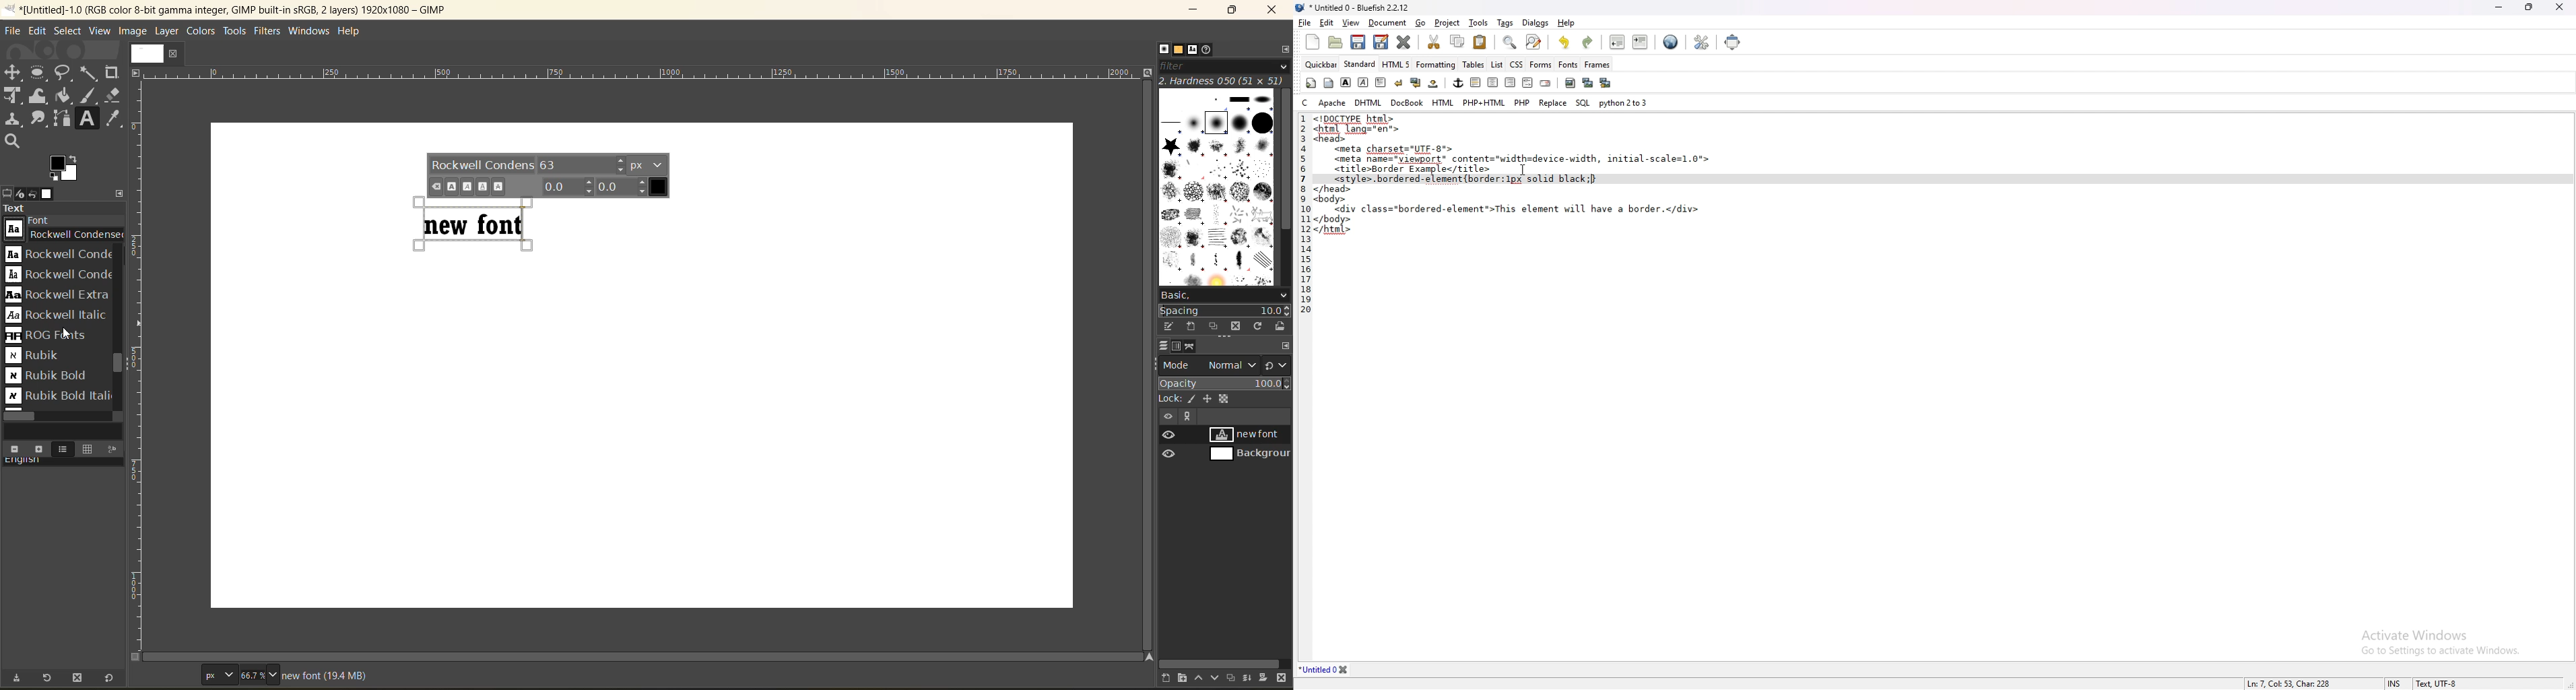 The height and width of the screenshot is (700, 2576). Describe the element at coordinates (1458, 83) in the screenshot. I see `anchor` at that location.